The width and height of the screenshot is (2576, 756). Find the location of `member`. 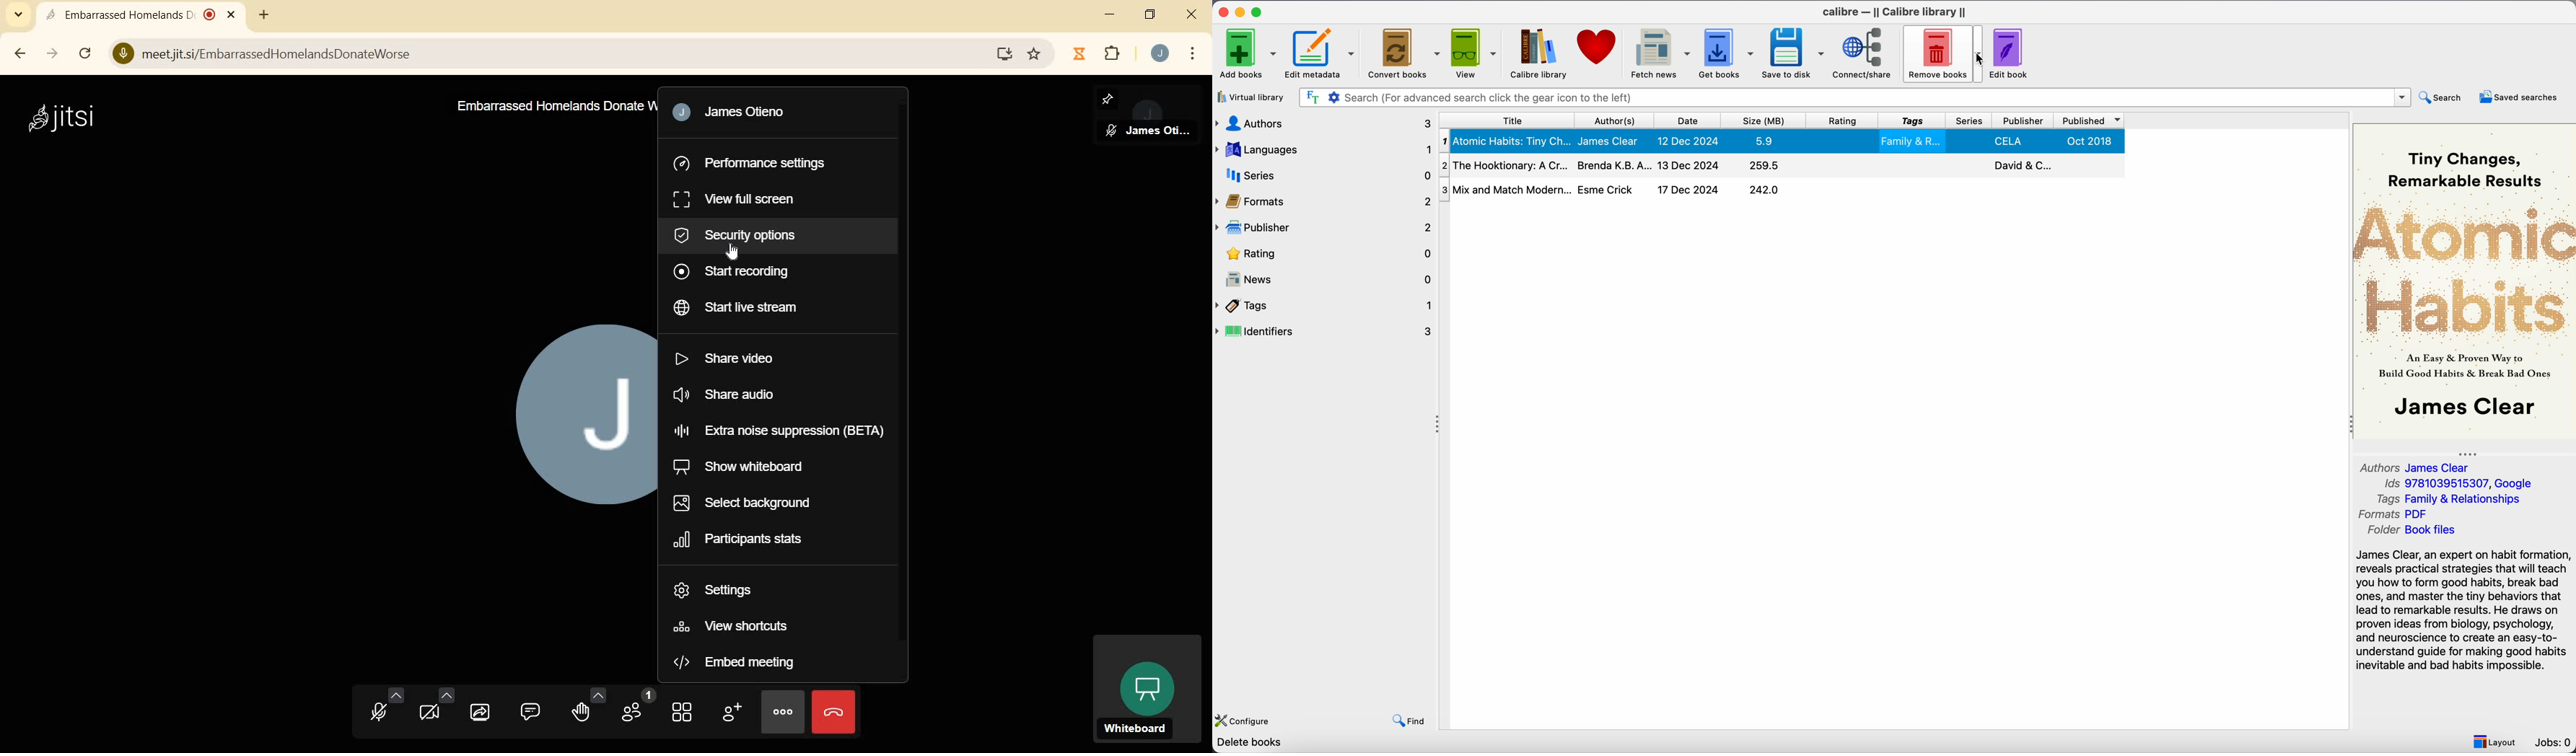

member is located at coordinates (578, 414).